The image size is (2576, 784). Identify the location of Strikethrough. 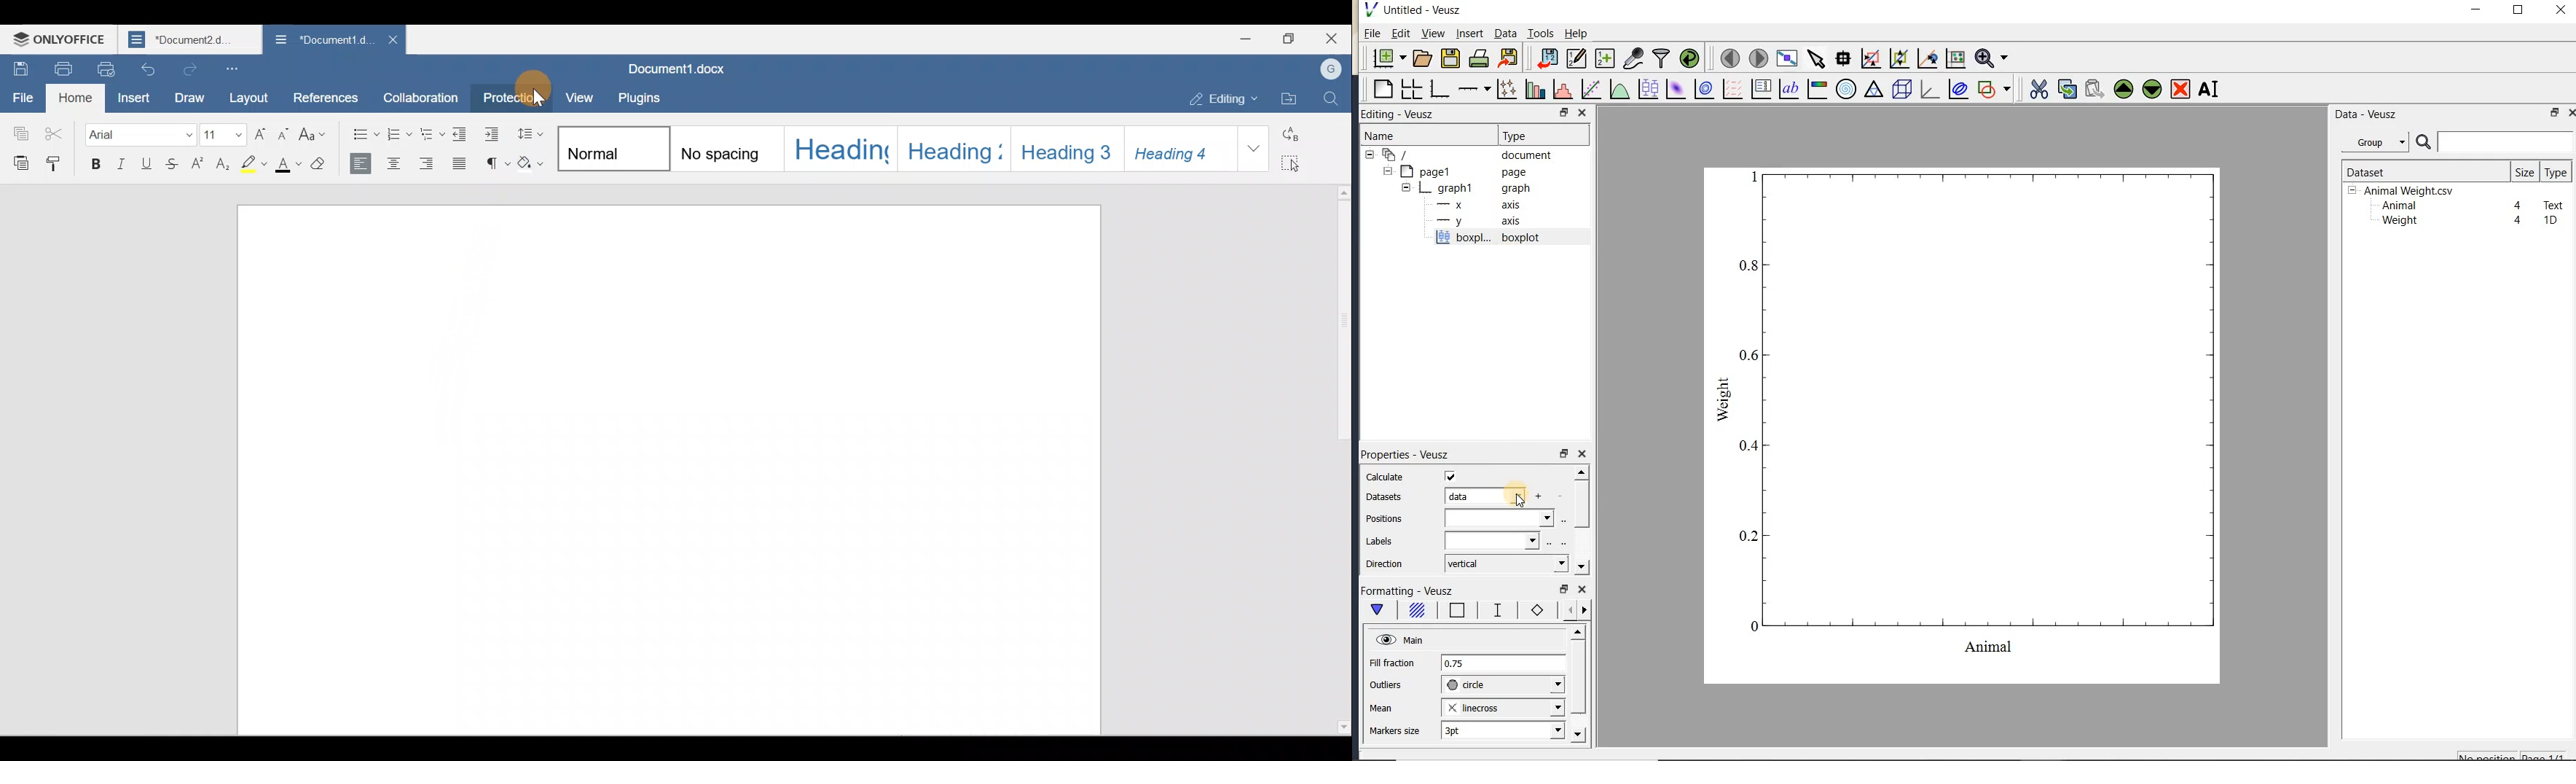
(175, 163).